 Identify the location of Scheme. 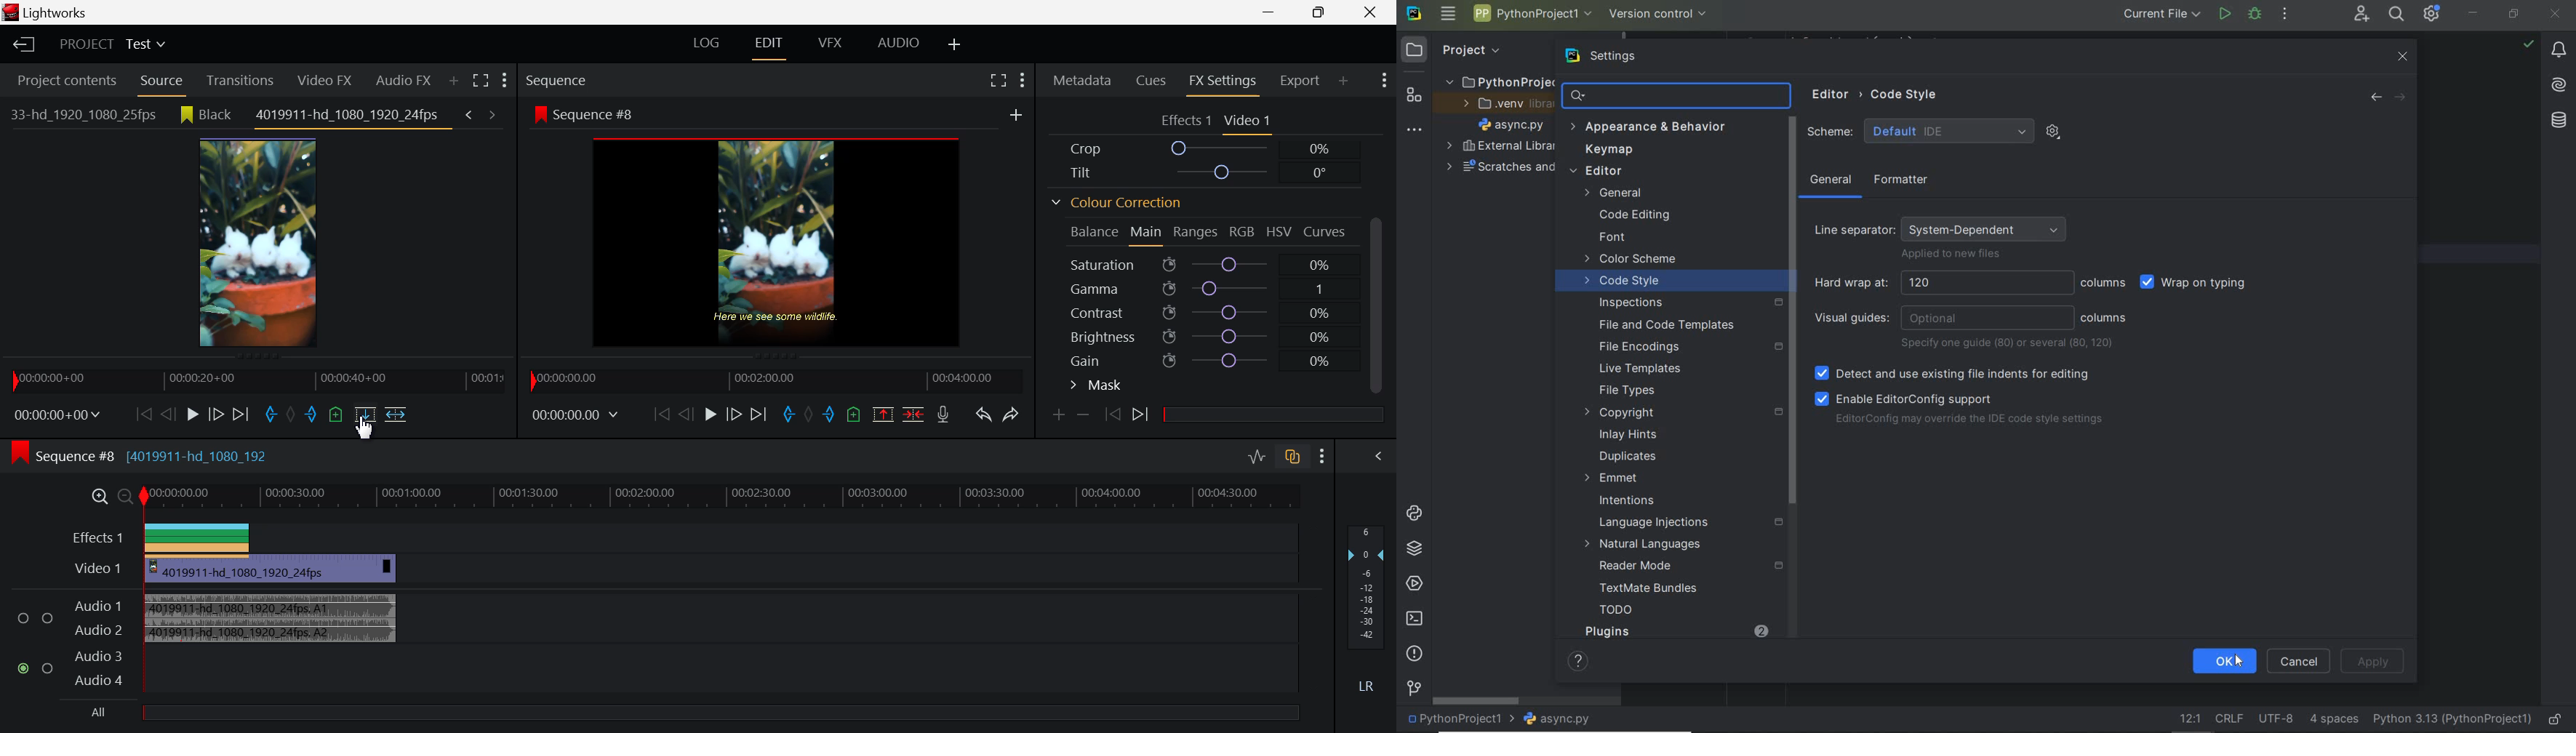
(1920, 131).